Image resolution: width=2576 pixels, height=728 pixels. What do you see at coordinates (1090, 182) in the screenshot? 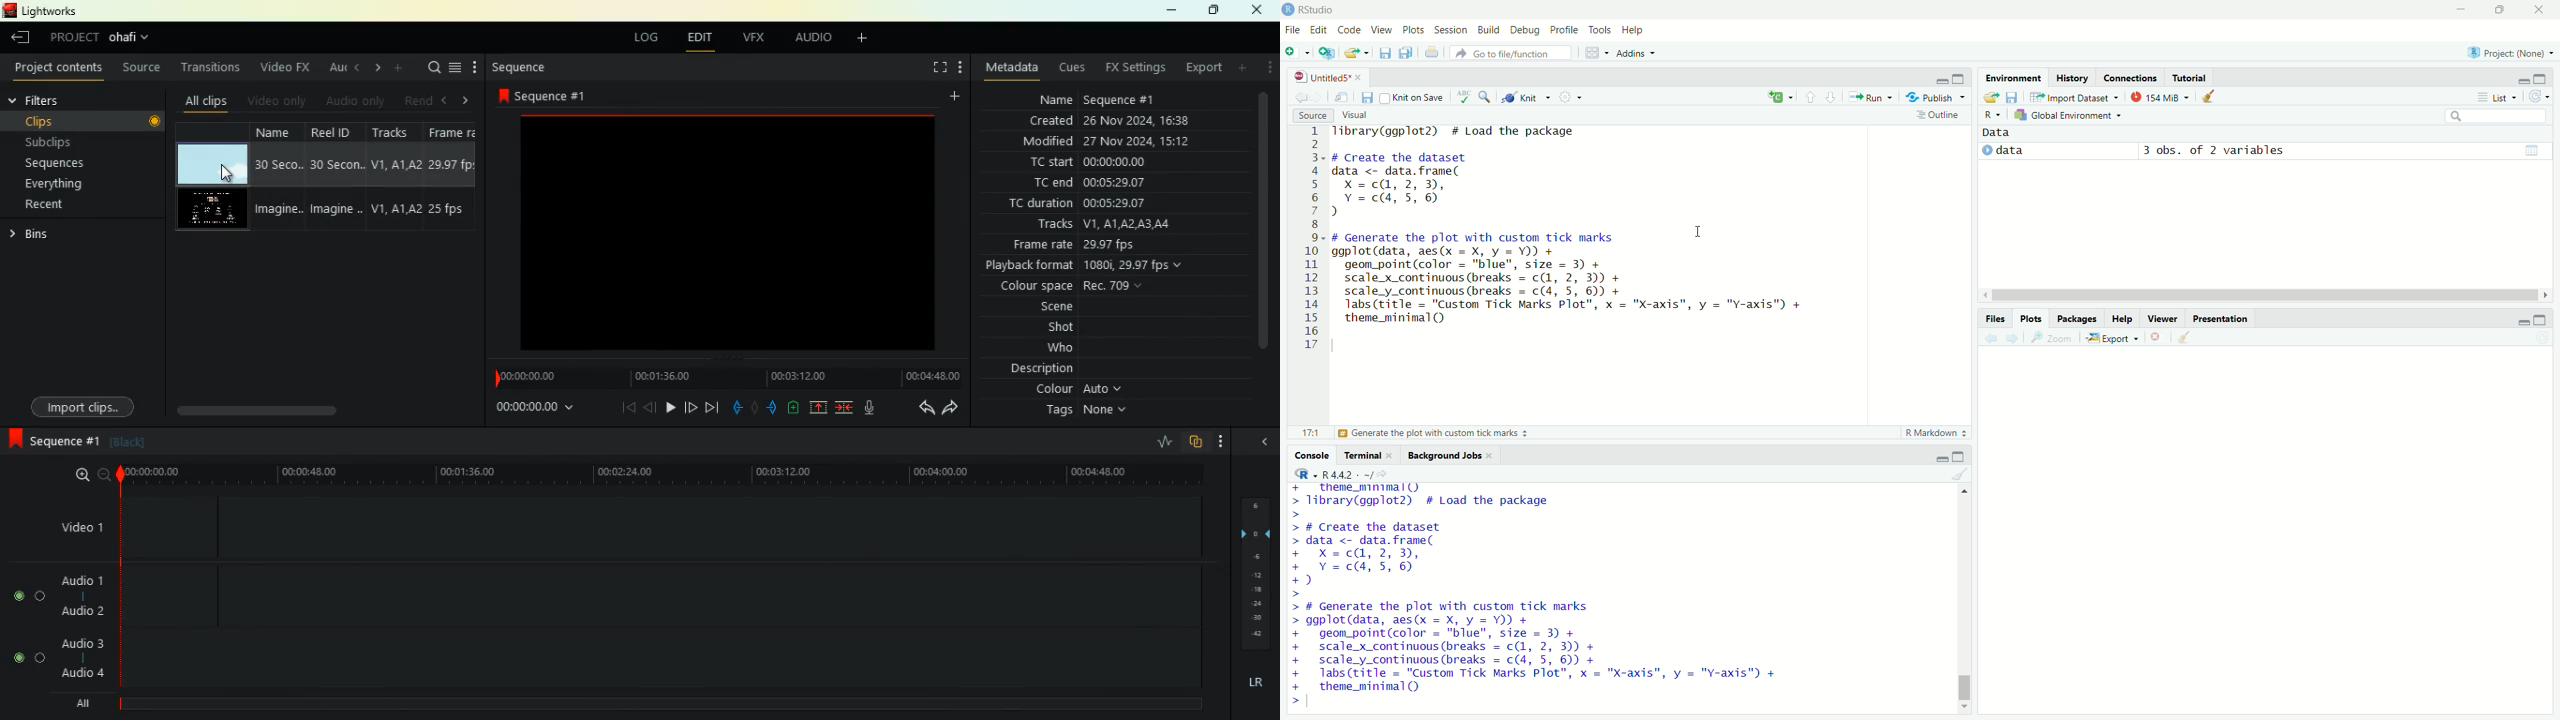
I see `tc end` at bounding box center [1090, 182].